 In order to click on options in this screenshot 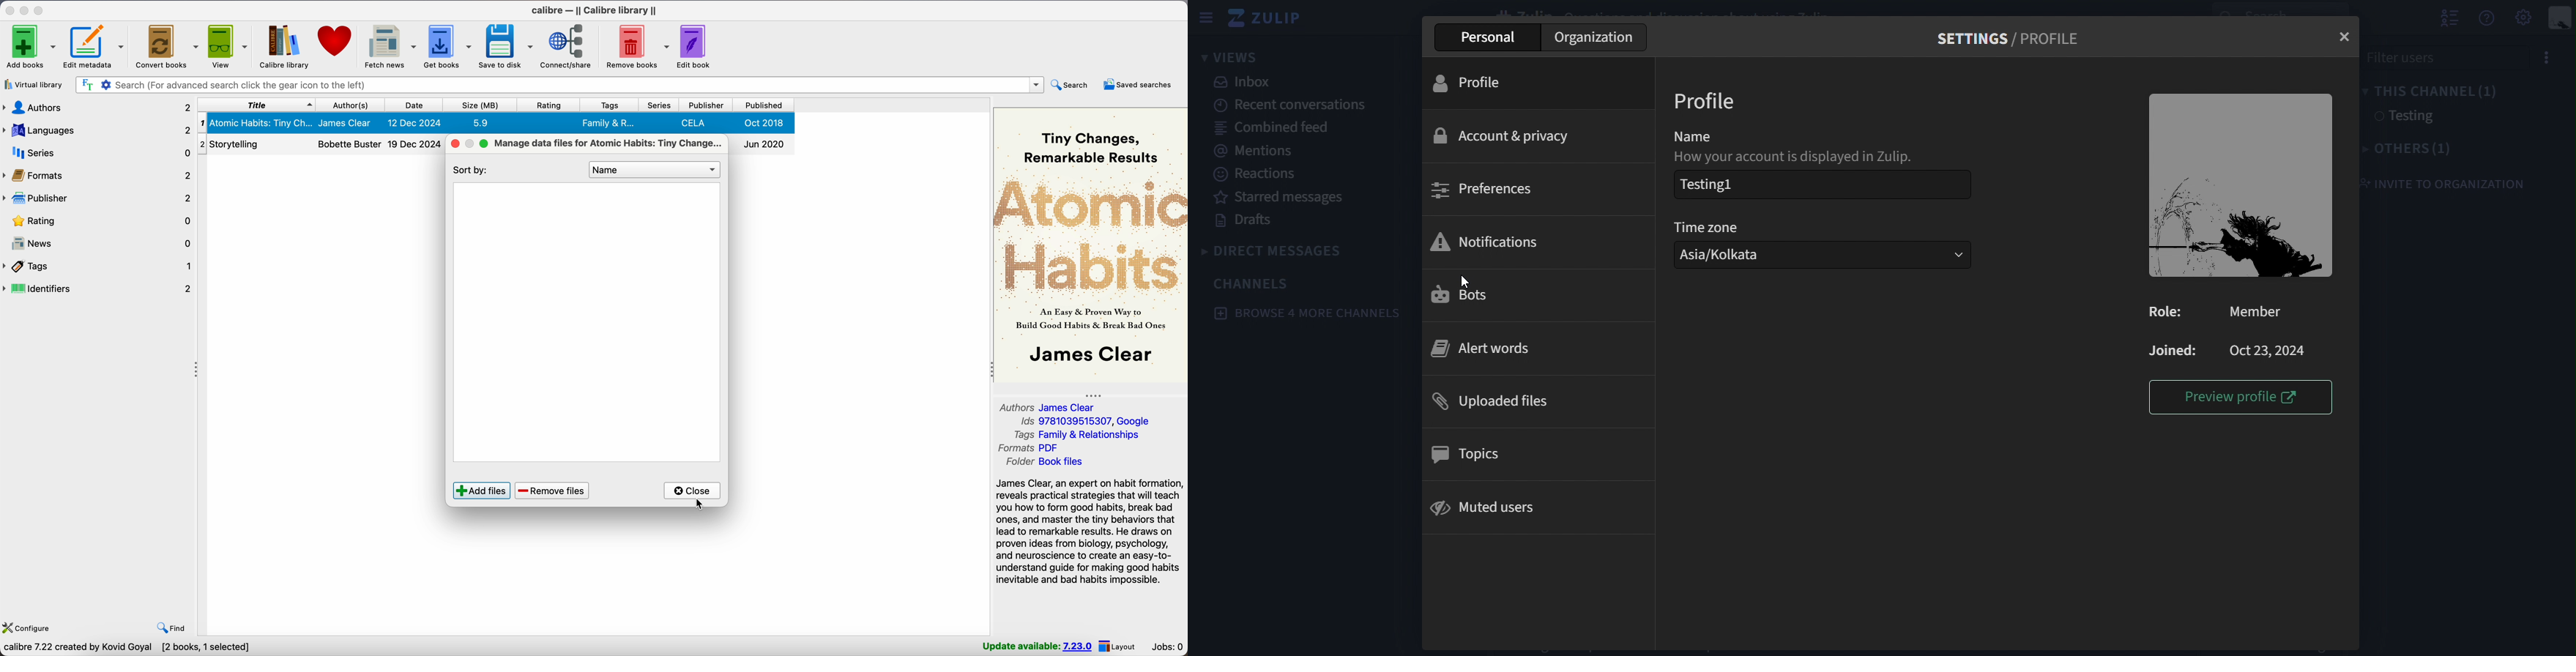, I will do `click(2542, 59)`.